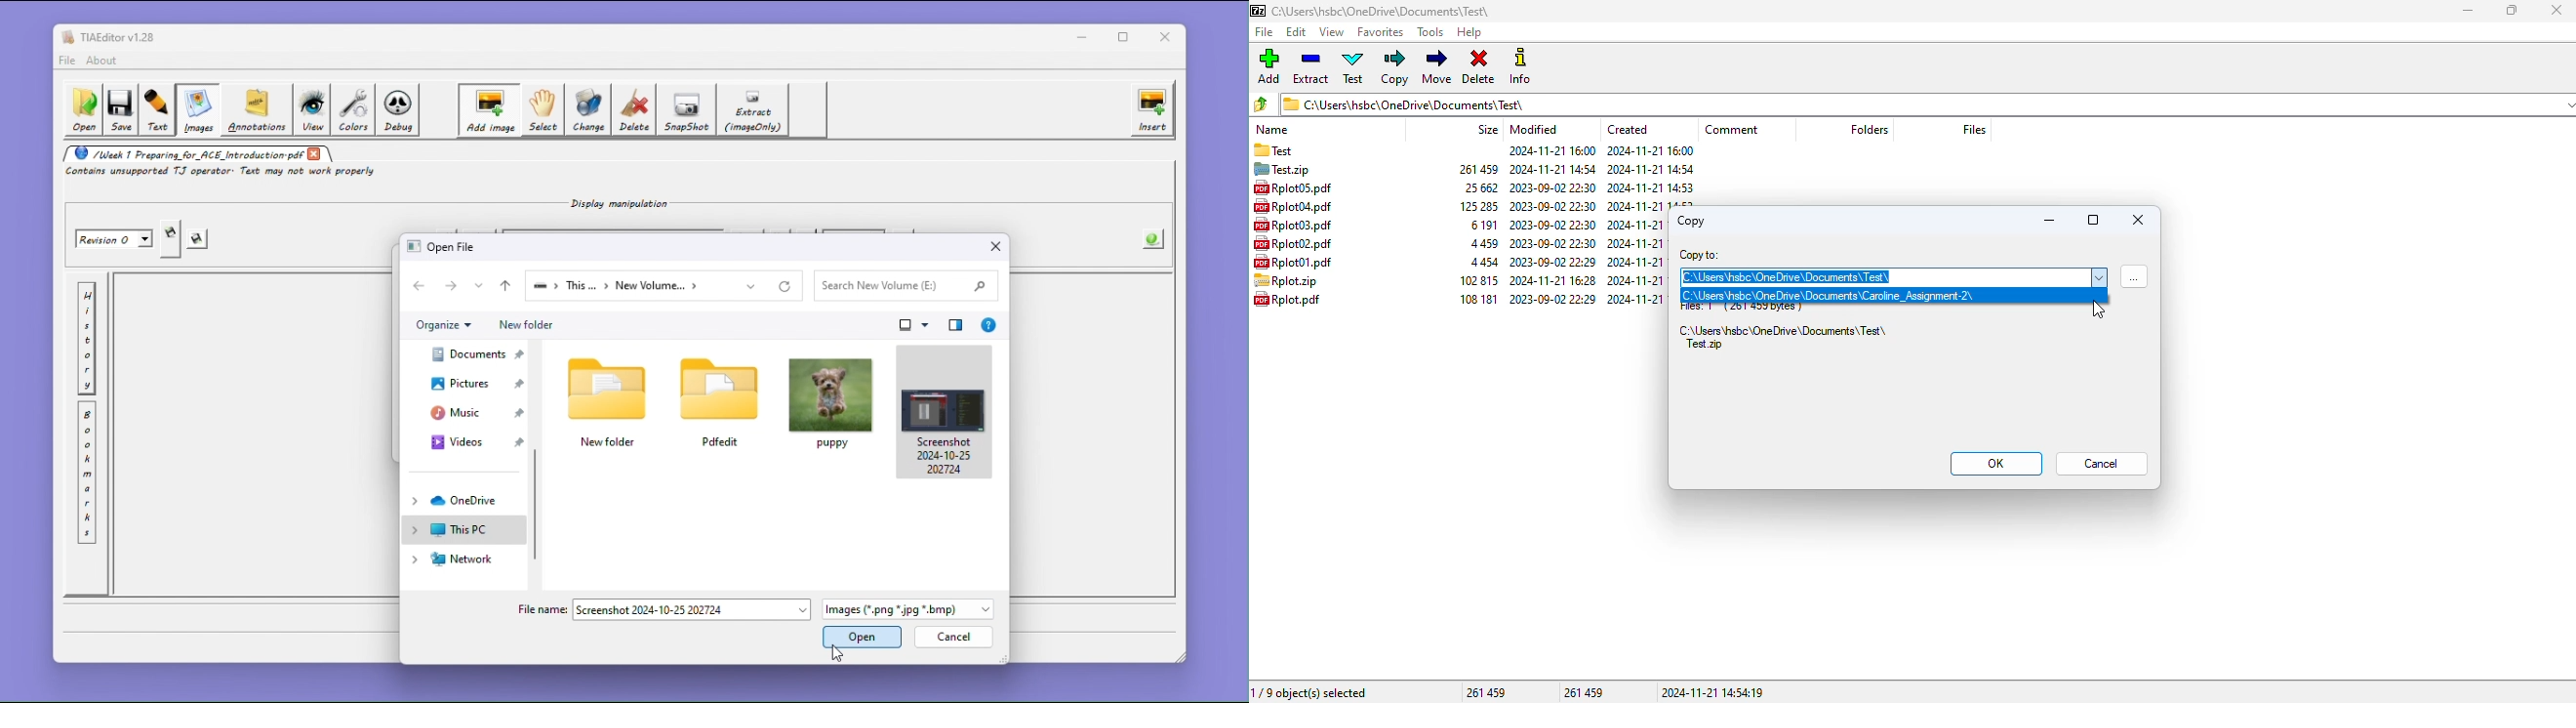 The image size is (2576, 728). Describe the element at coordinates (453, 285) in the screenshot. I see `go forward` at that location.